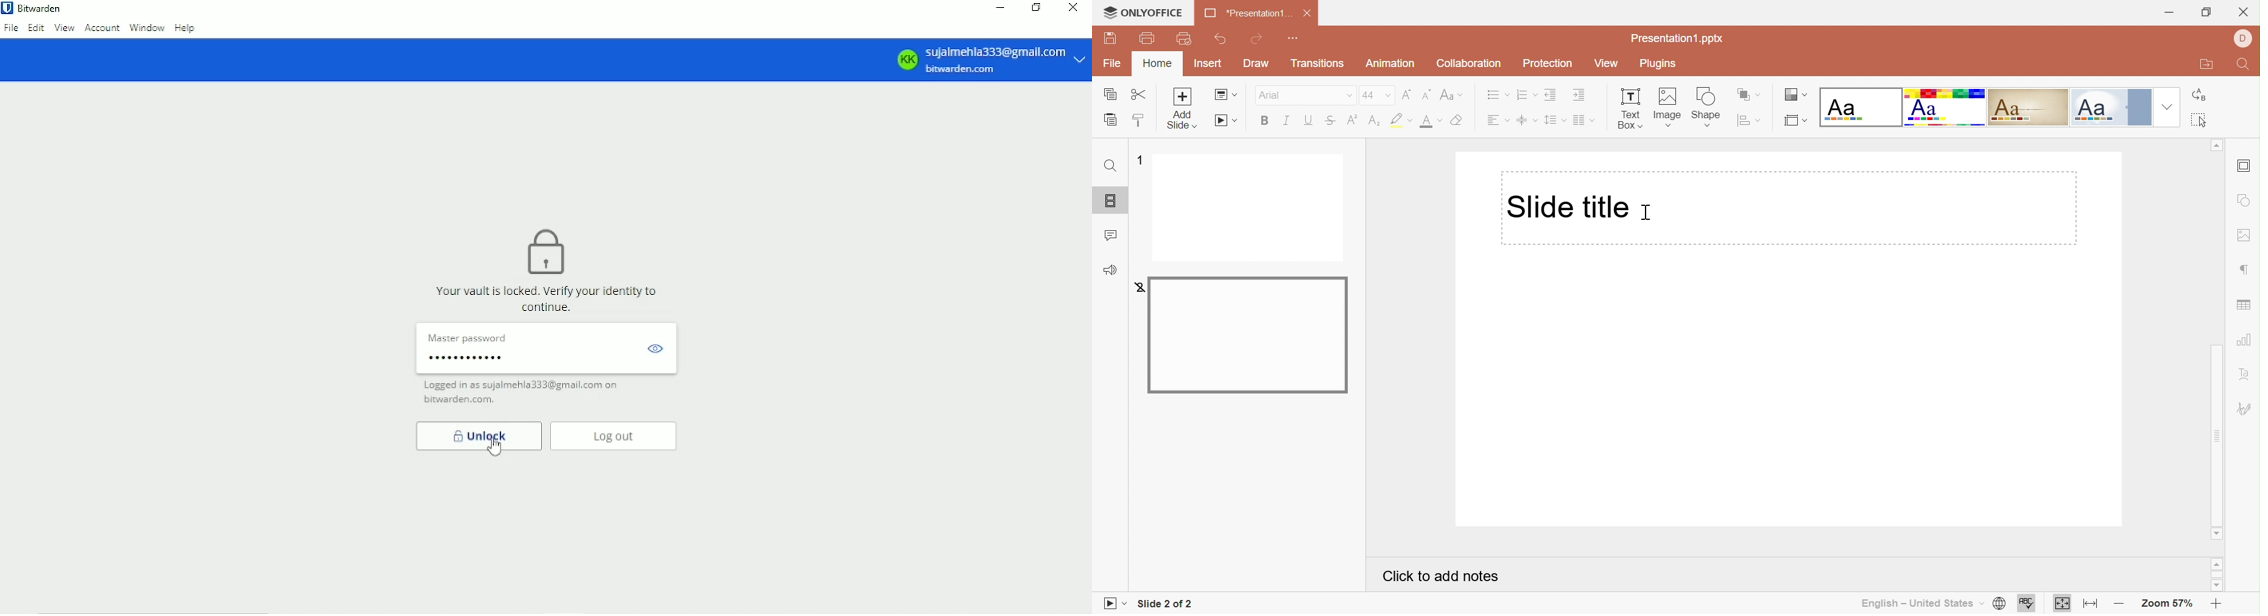 This screenshot has width=2268, height=616. Describe the element at coordinates (1296, 39) in the screenshot. I see `Customize Quick Access Toolbar` at that location.